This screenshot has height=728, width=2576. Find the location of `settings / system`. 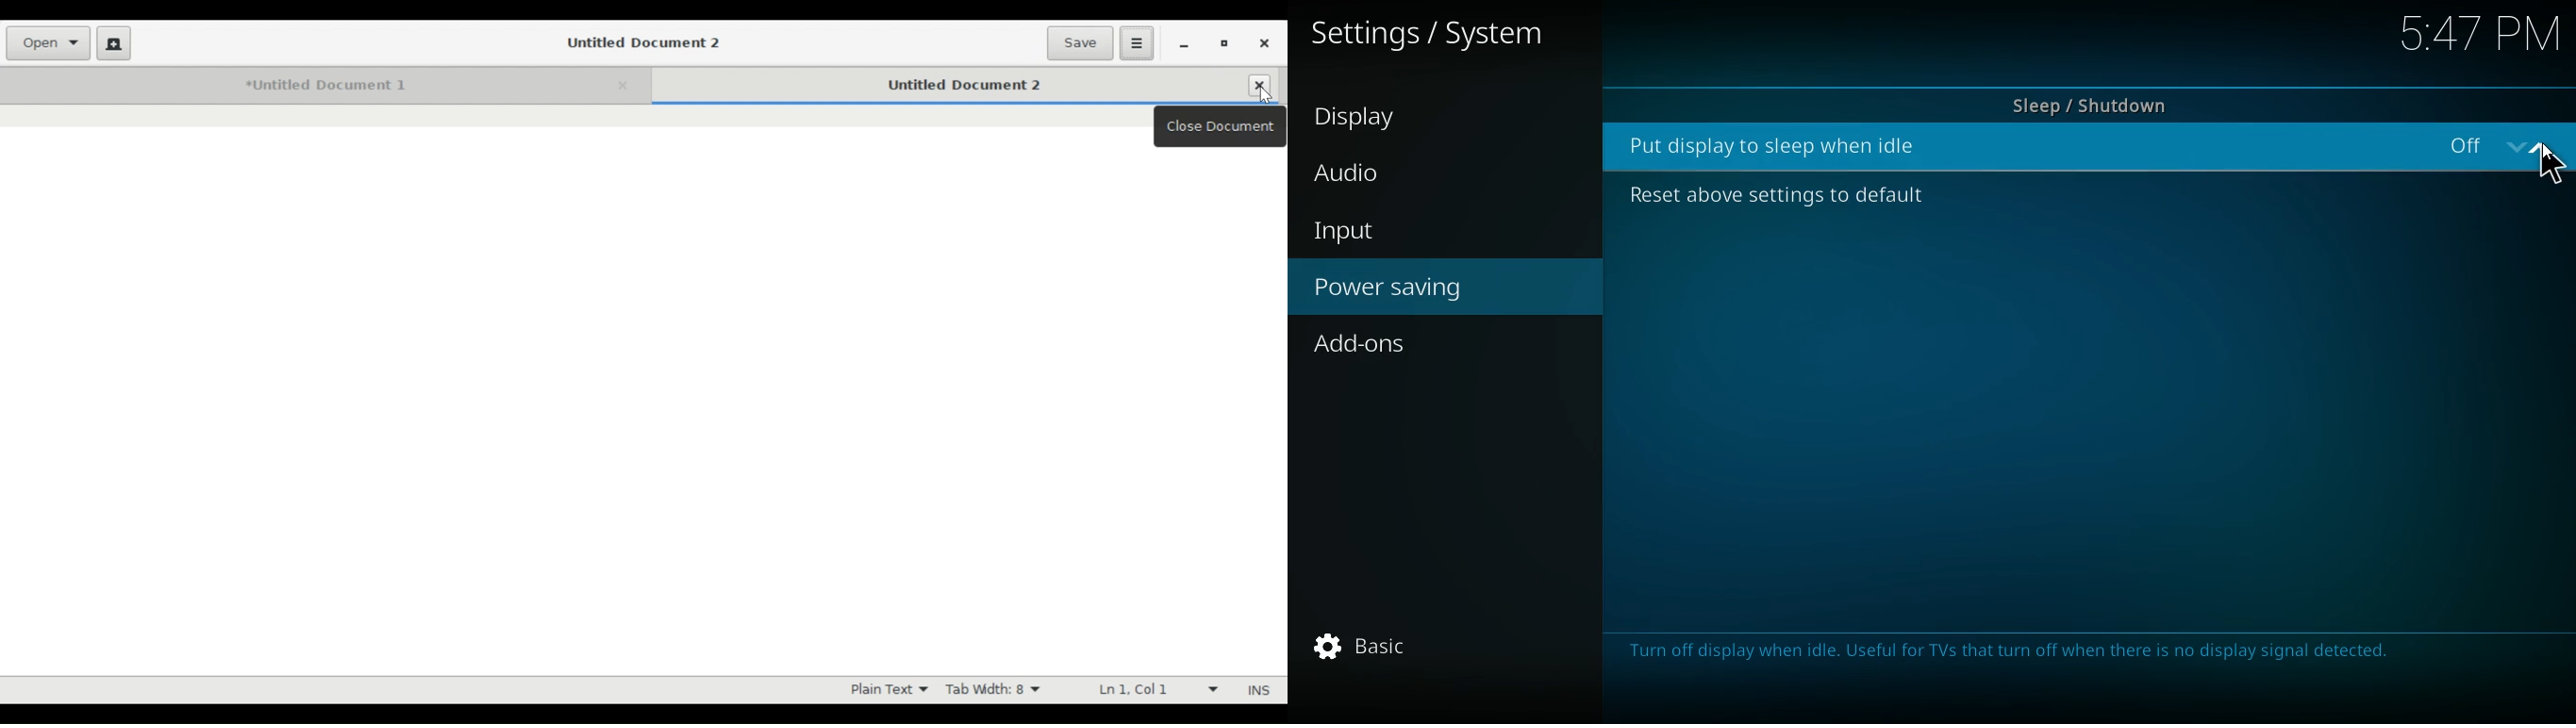

settings / system is located at coordinates (1438, 39).